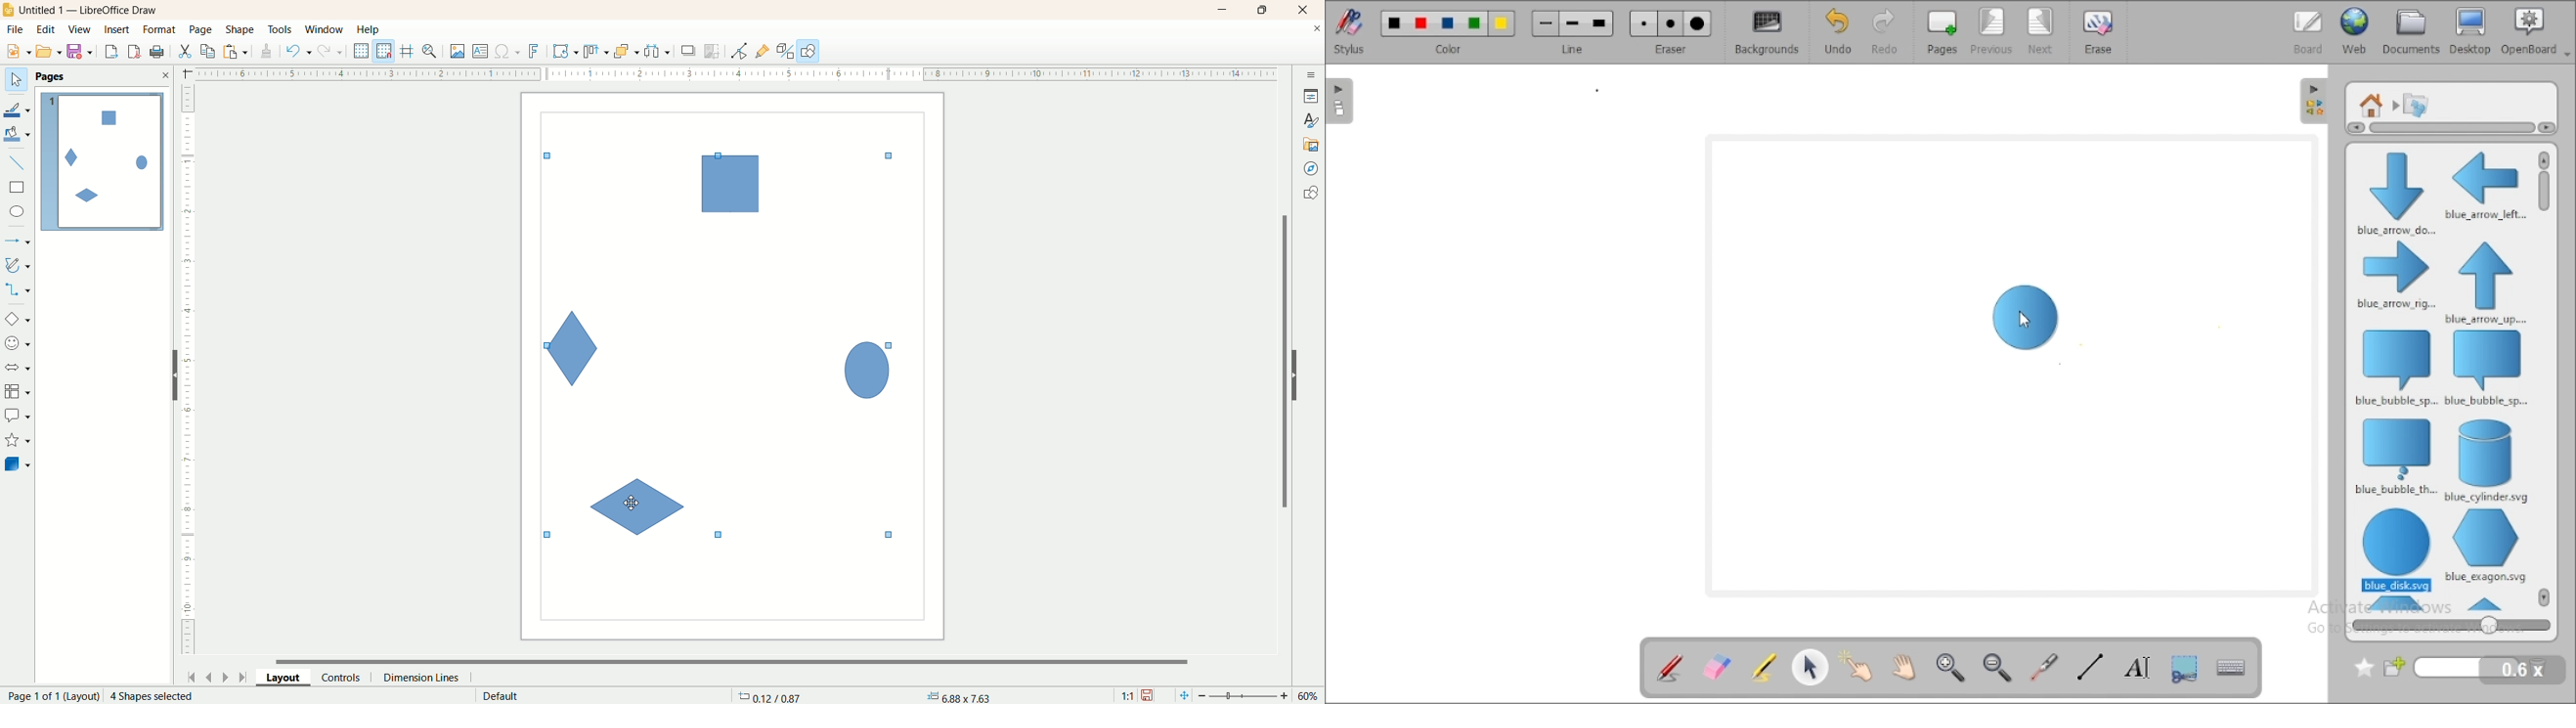  Describe the element at coordinates (46, 30) in the screenshot. I see `edit` at that location.